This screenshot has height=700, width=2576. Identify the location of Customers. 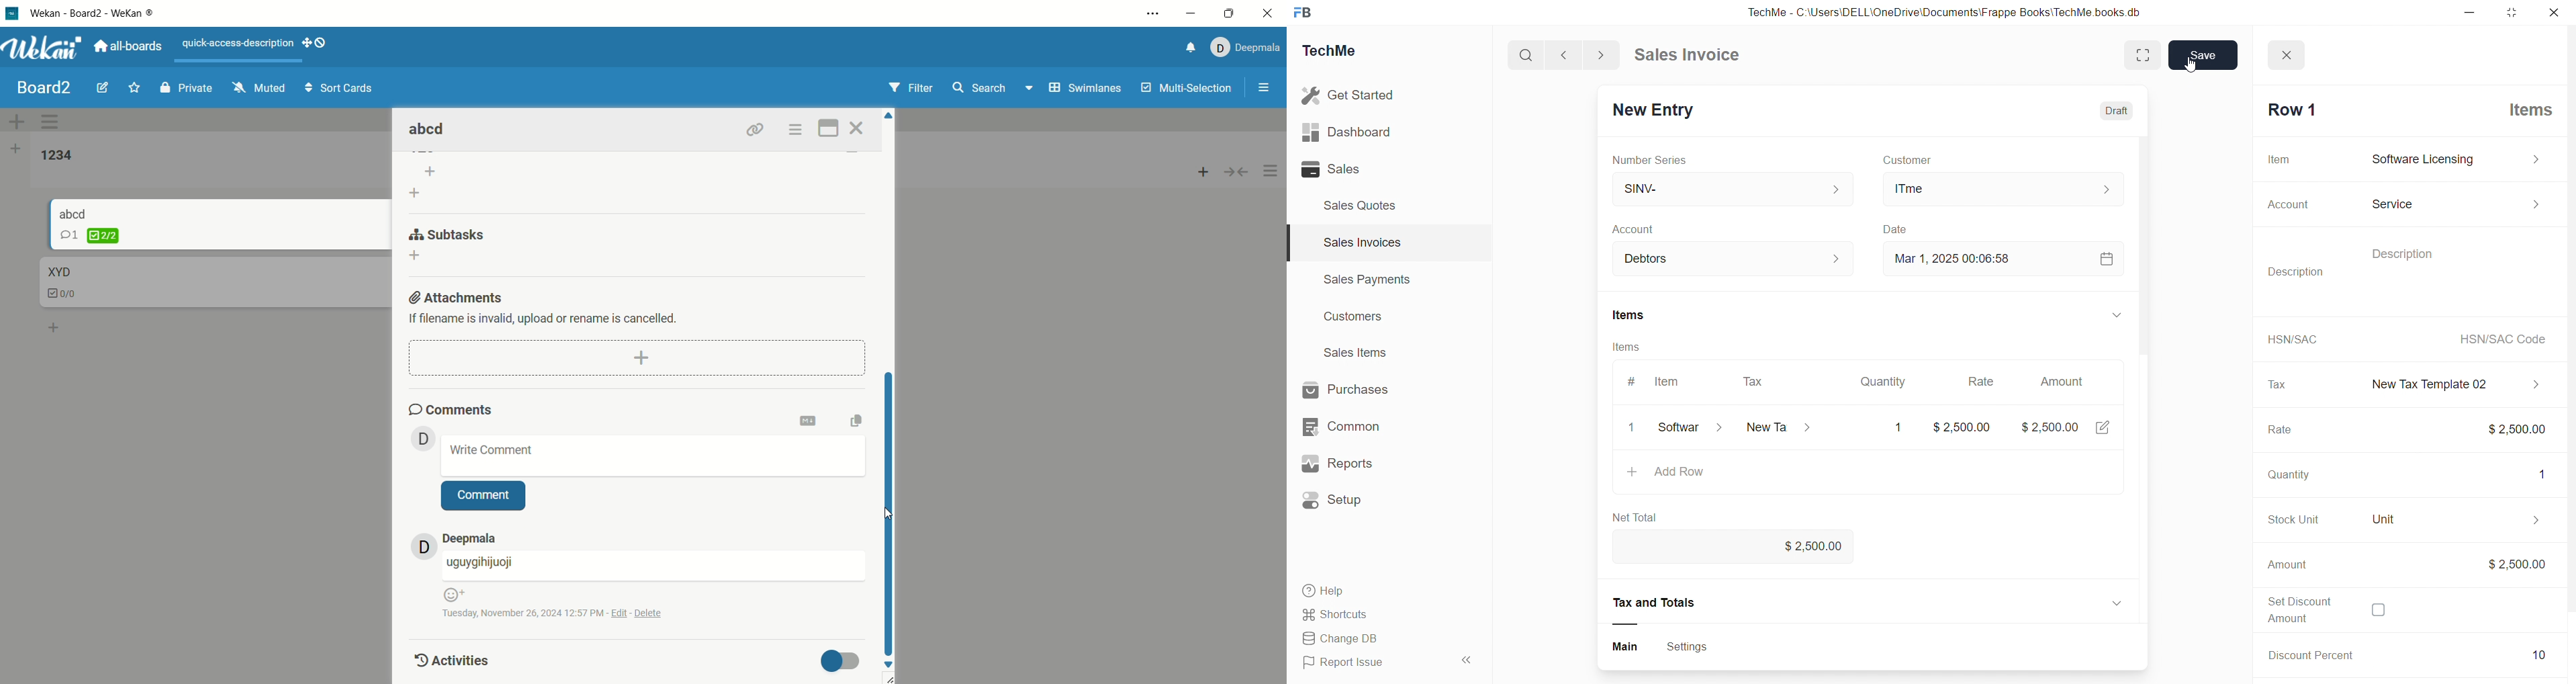
(1361, 320).